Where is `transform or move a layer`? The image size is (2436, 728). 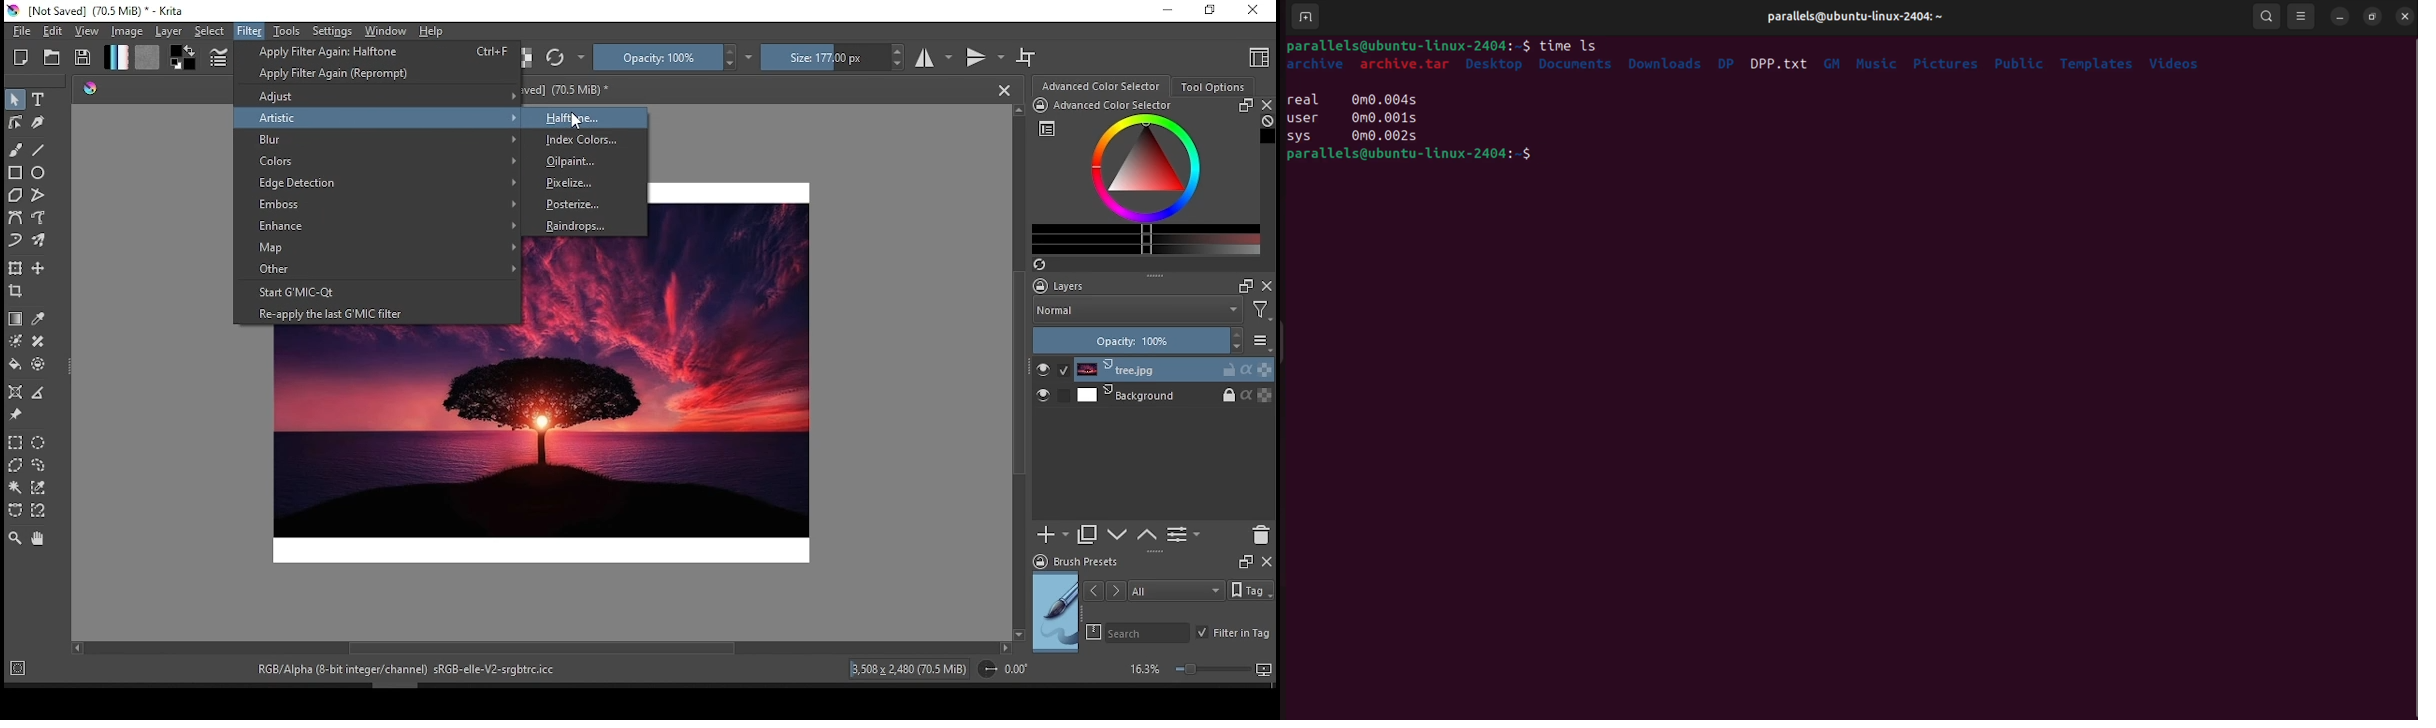 transform or move a layer is located at coordinates (15, 268).